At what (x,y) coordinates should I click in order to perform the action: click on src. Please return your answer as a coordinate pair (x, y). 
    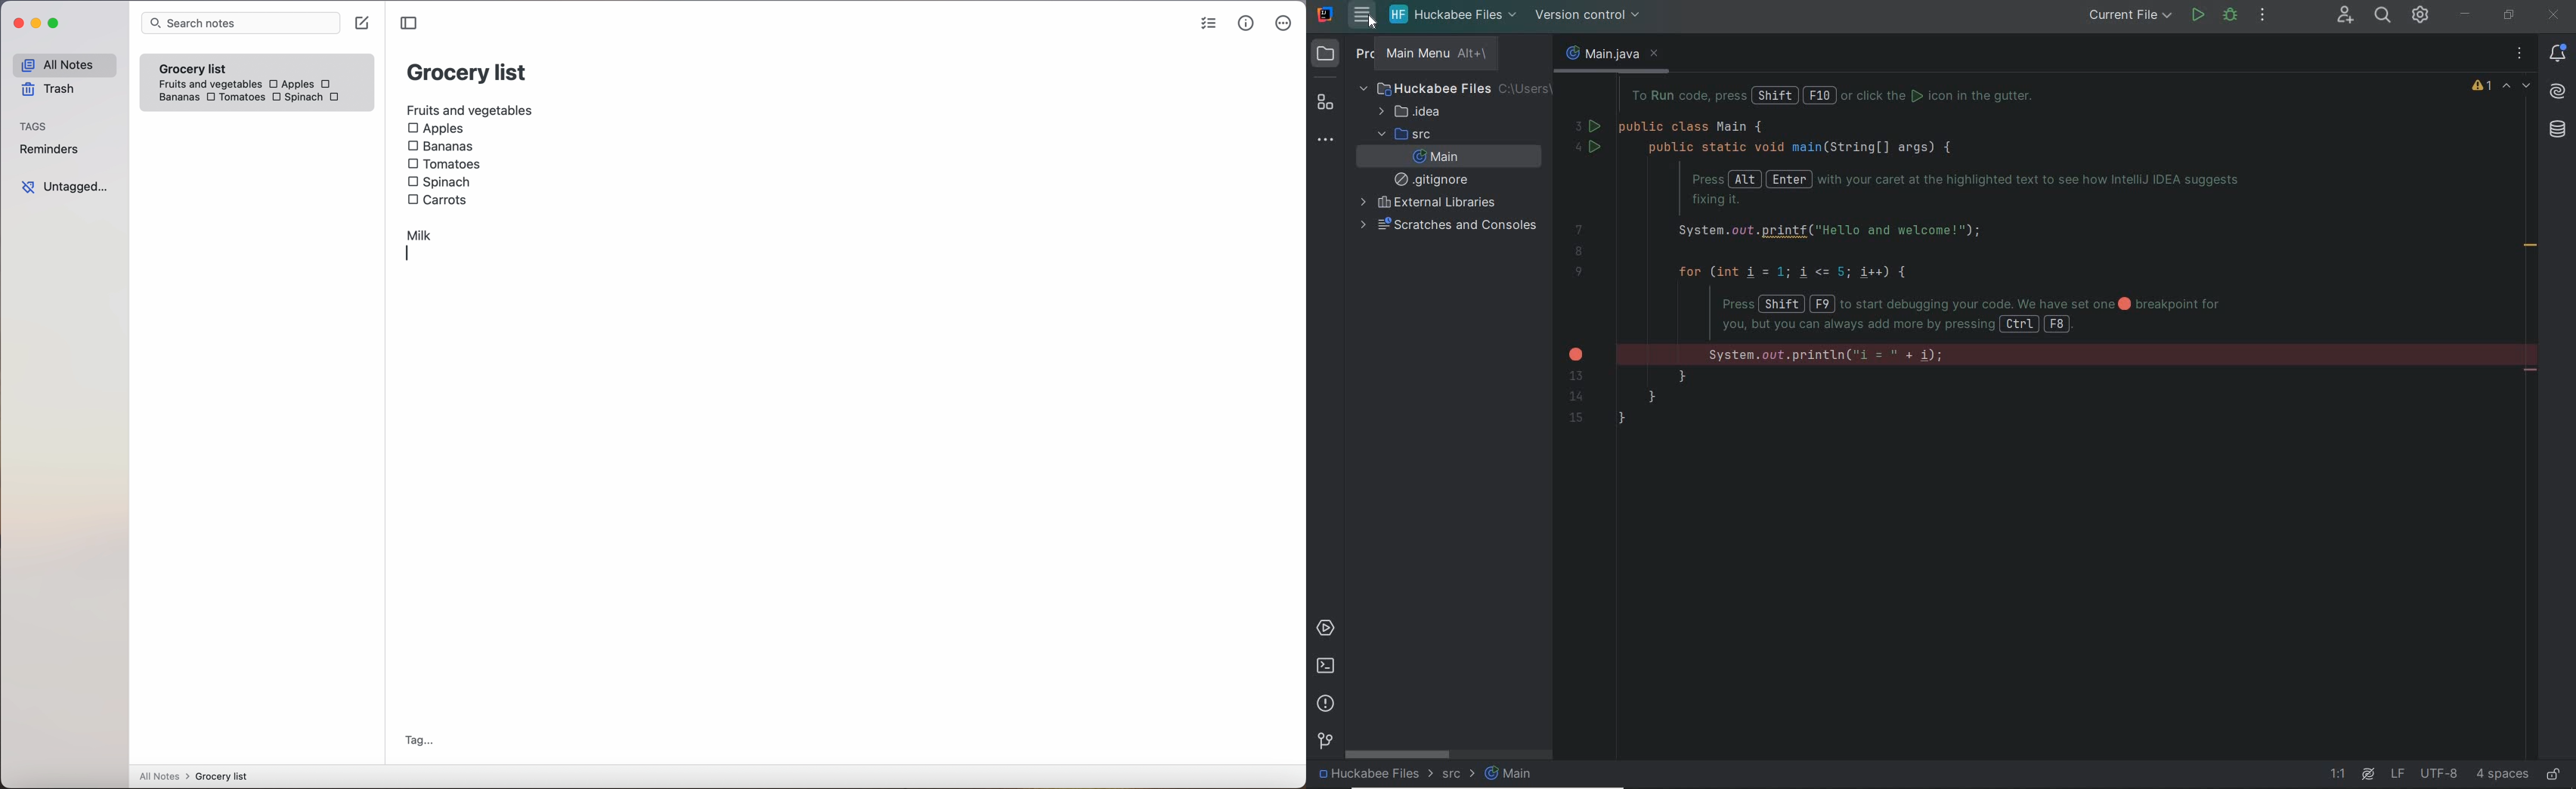
    Looking at the image, I should click on (1402, 134).